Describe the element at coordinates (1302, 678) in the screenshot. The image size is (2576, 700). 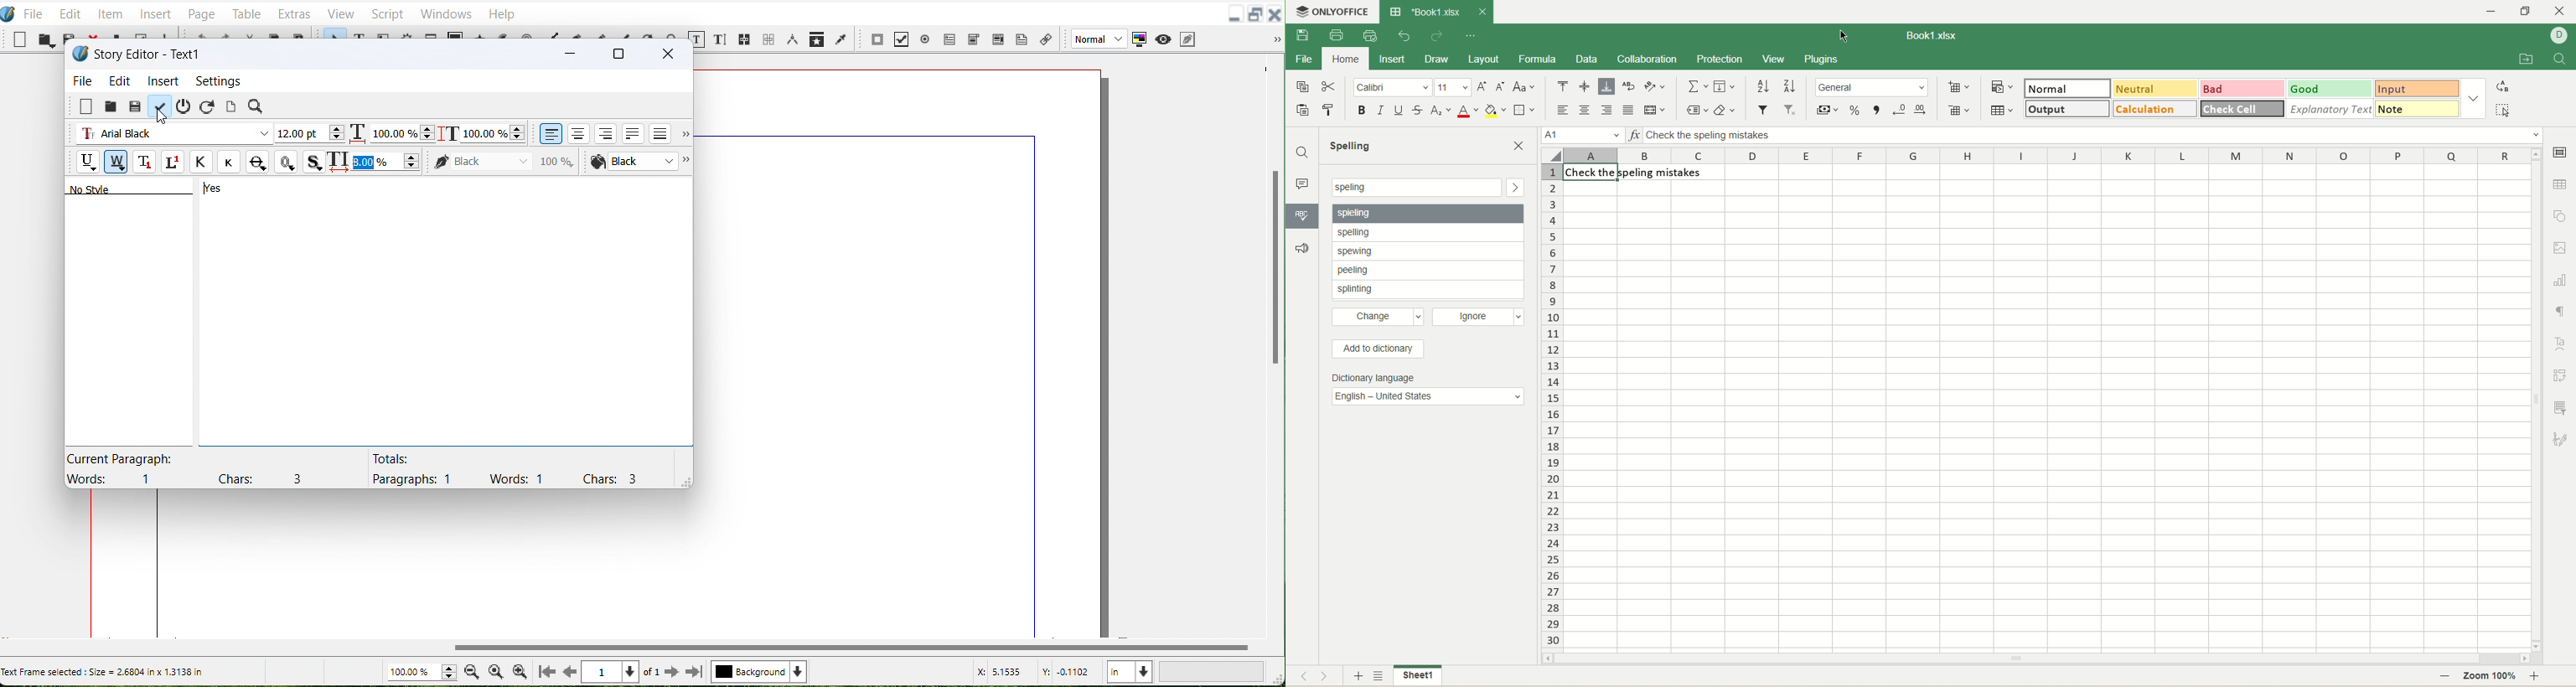
I see `previous` at that location.